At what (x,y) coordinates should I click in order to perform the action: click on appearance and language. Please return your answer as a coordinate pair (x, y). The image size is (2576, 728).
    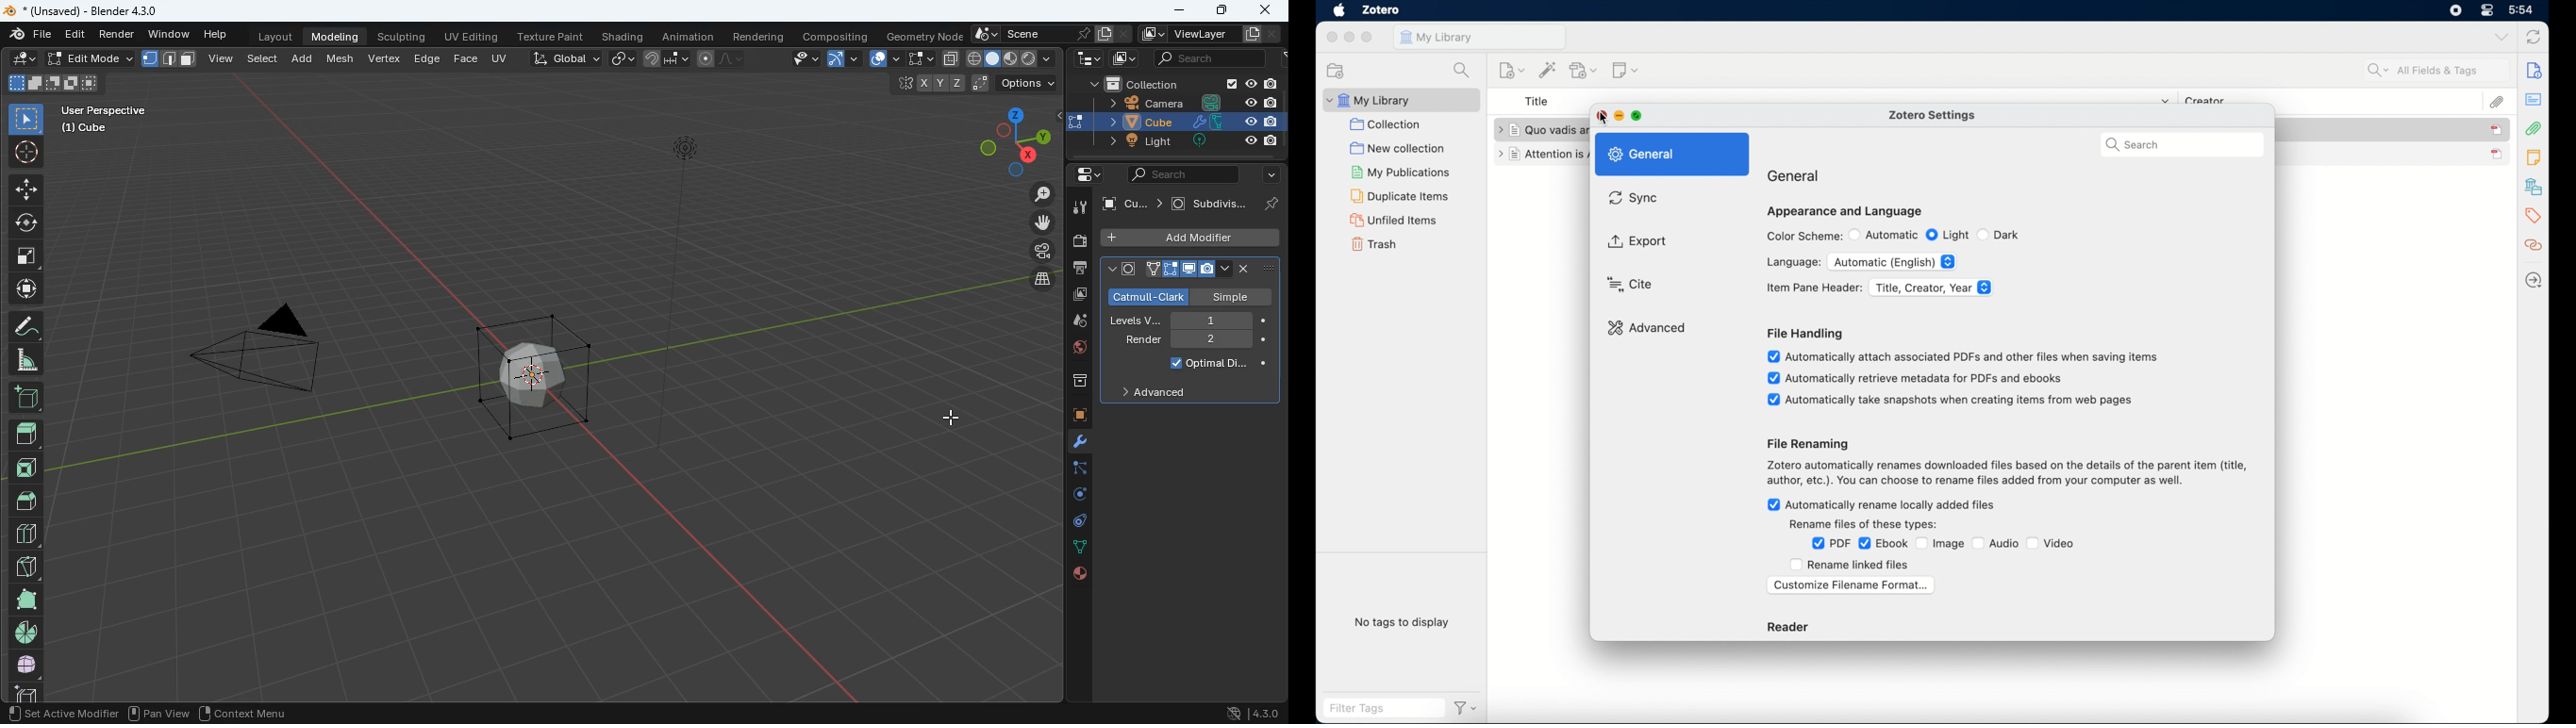
    Looking at the image, I should click on (1846, 213).